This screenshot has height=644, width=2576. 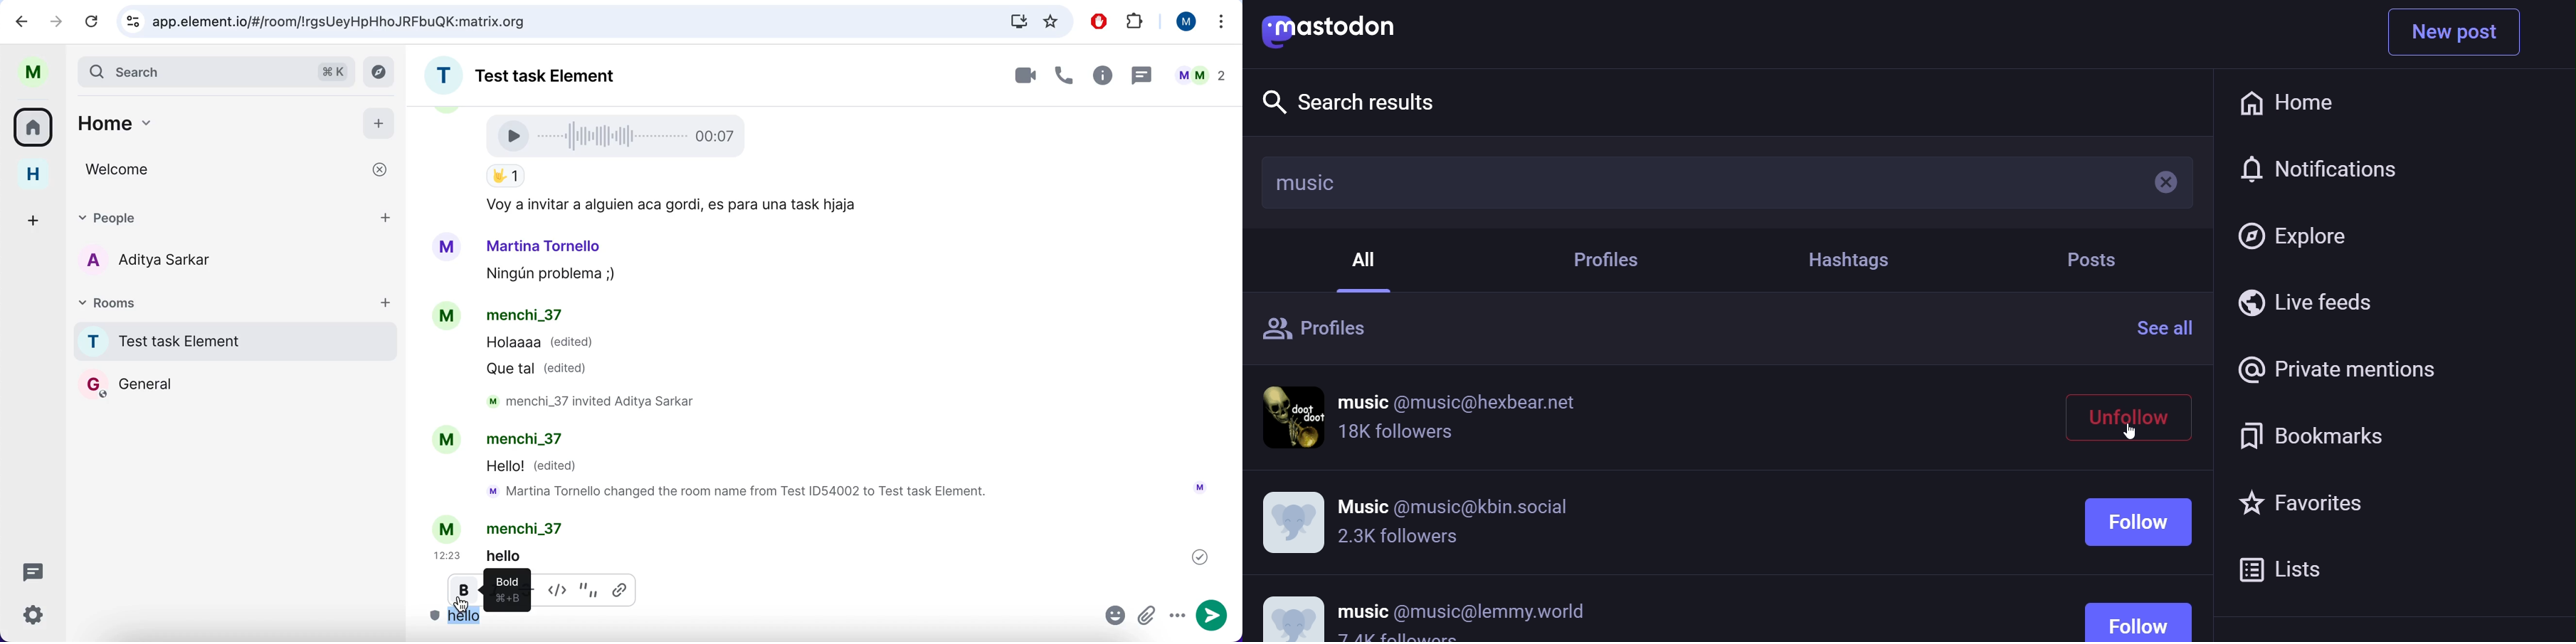 I want to click on home, so click(x=202, y=128).